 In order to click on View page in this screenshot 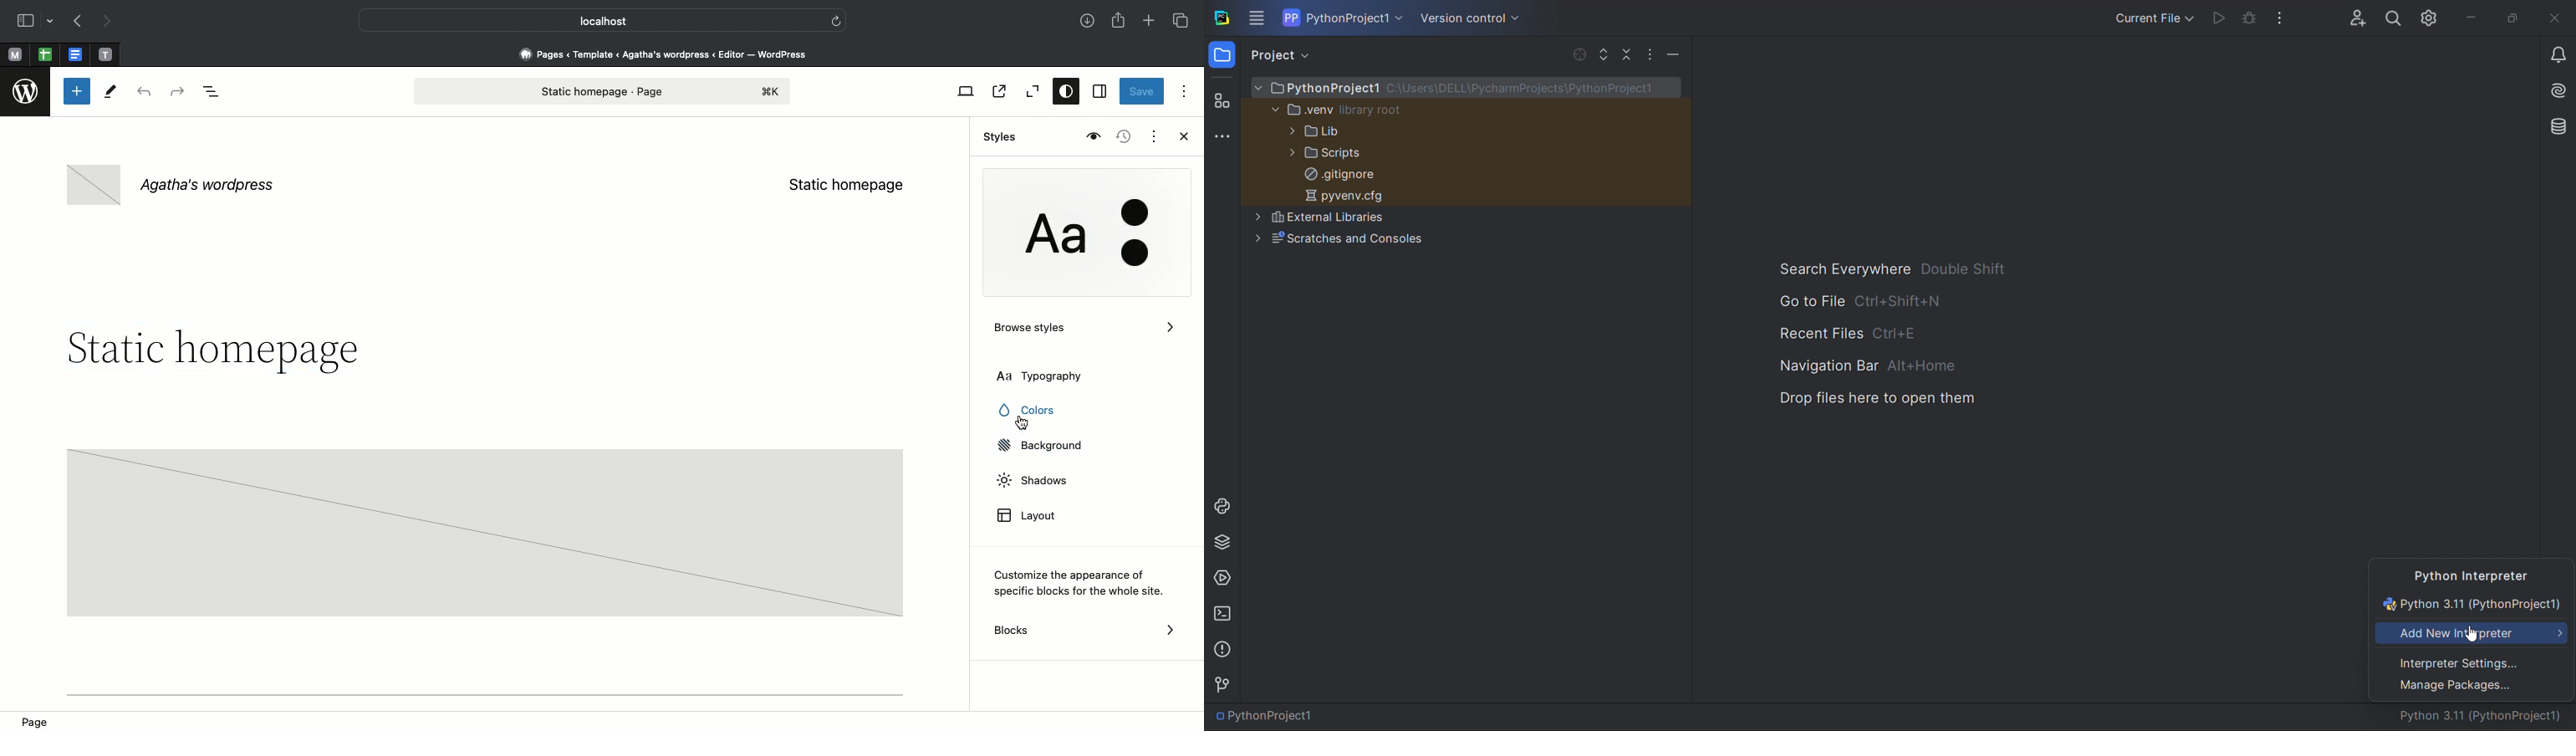, I will do `click(997, 91)`.